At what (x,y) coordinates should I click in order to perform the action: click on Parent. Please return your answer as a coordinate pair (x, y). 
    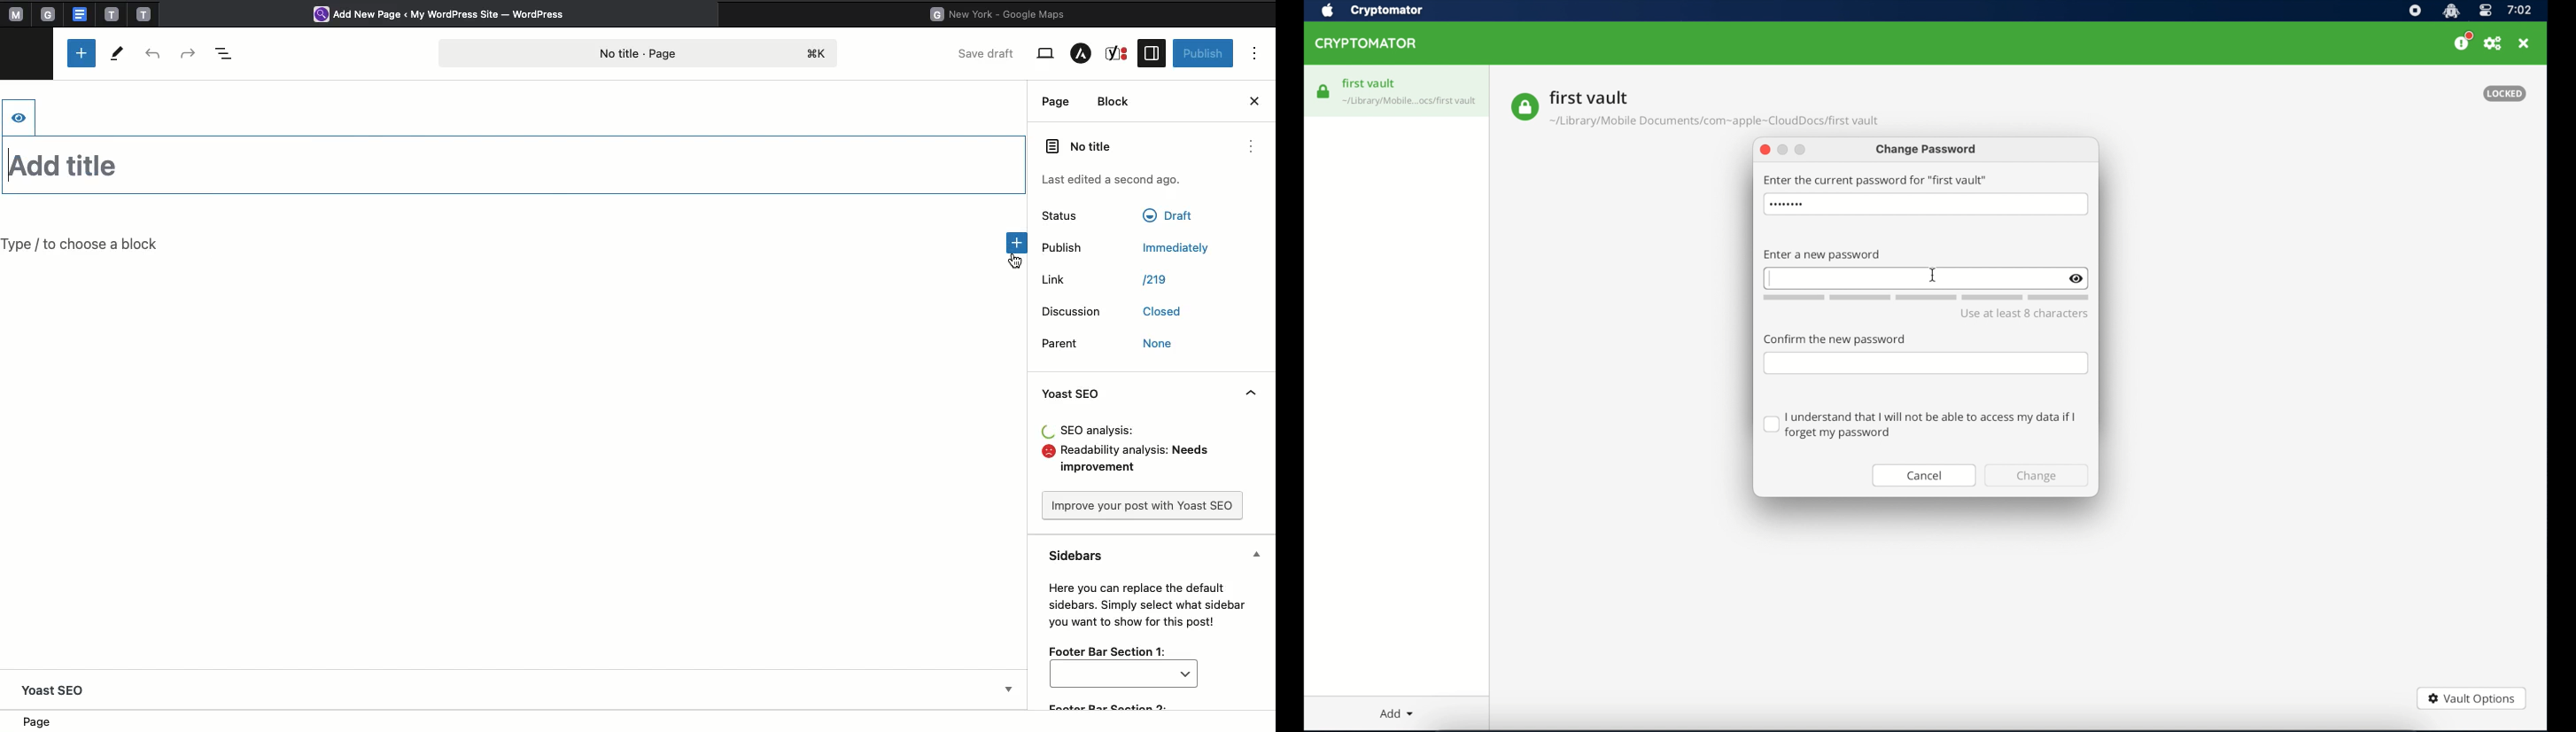
    Looking at the image, I should click on (1106, 346).